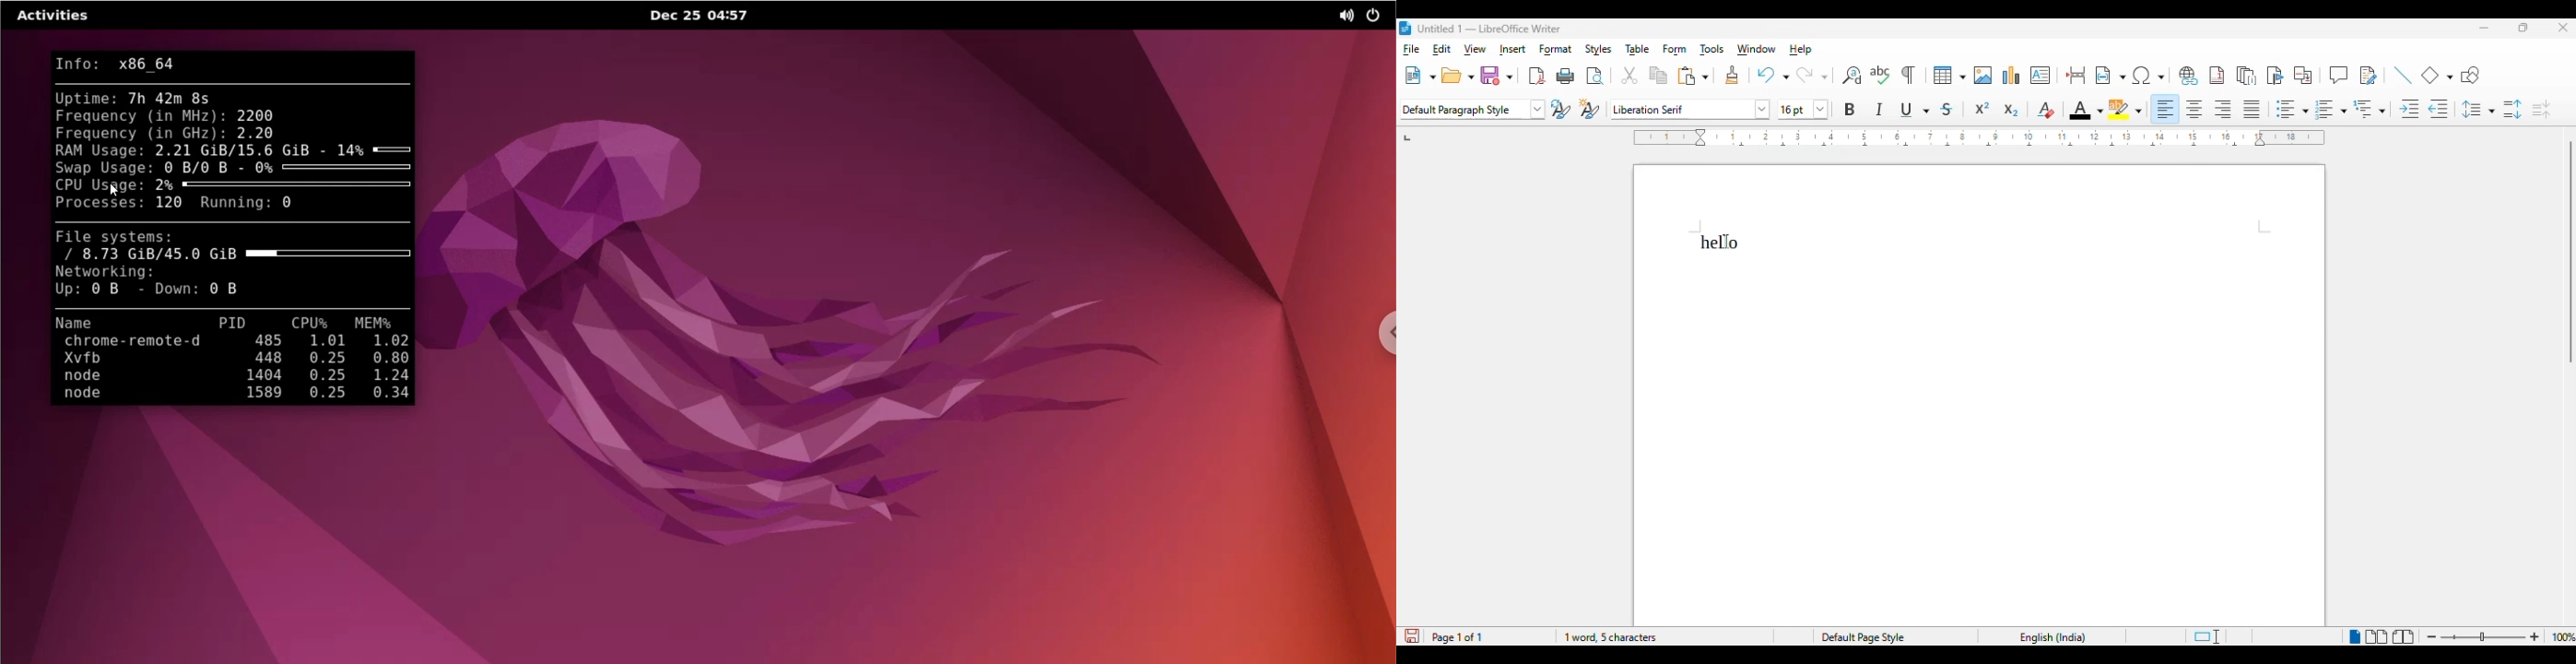 This screenshot has width=2576, height=672. What do you see at coordinates (2224, 110) in the screenshot?
I see `align right` at bounding box center [2224, 110].